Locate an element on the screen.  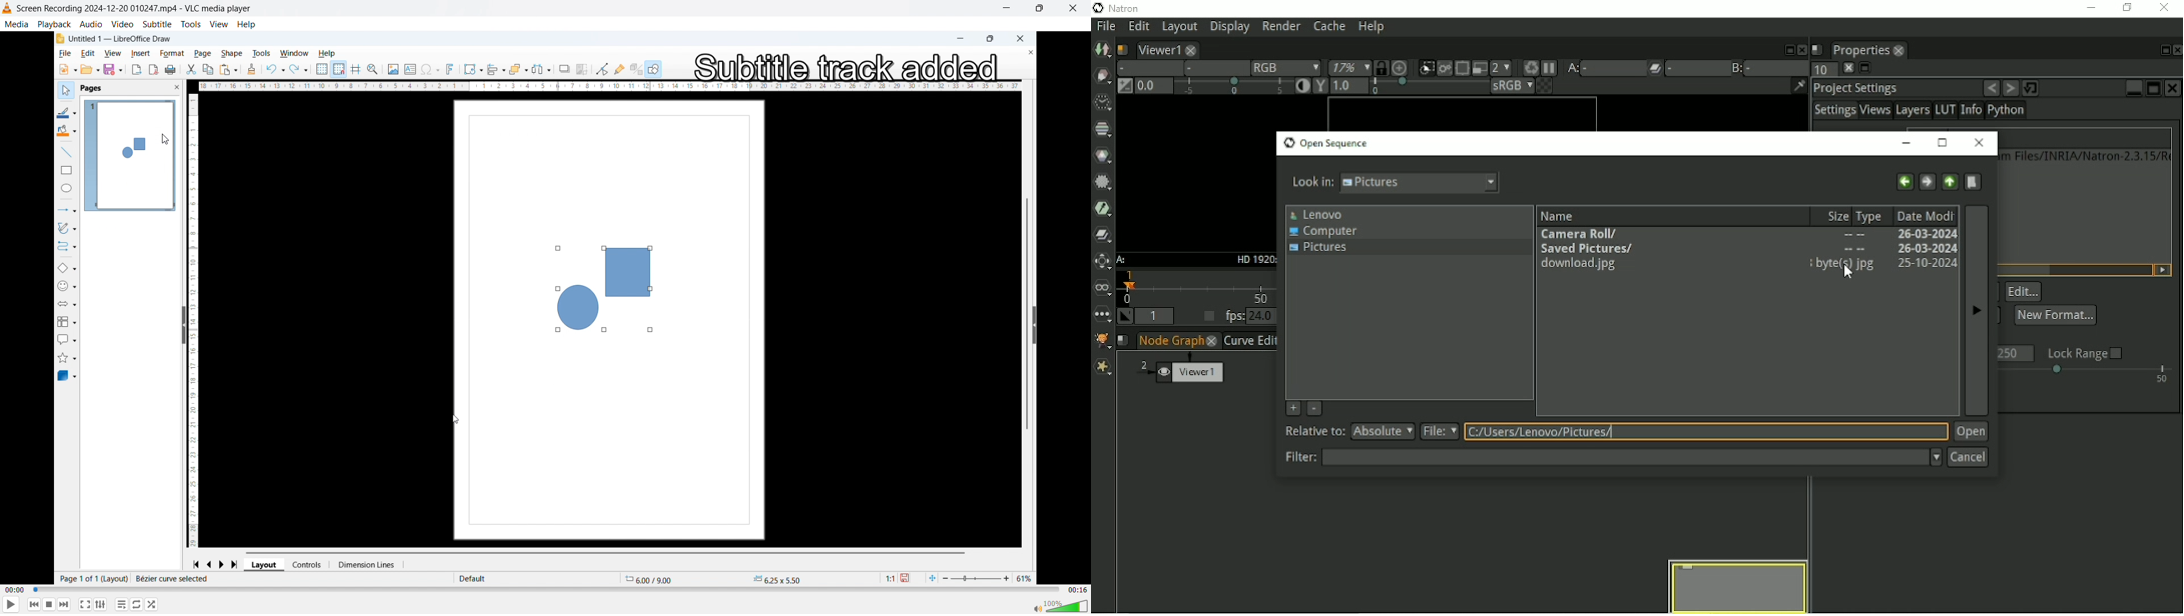
shape is located at coordinates (234, 51).